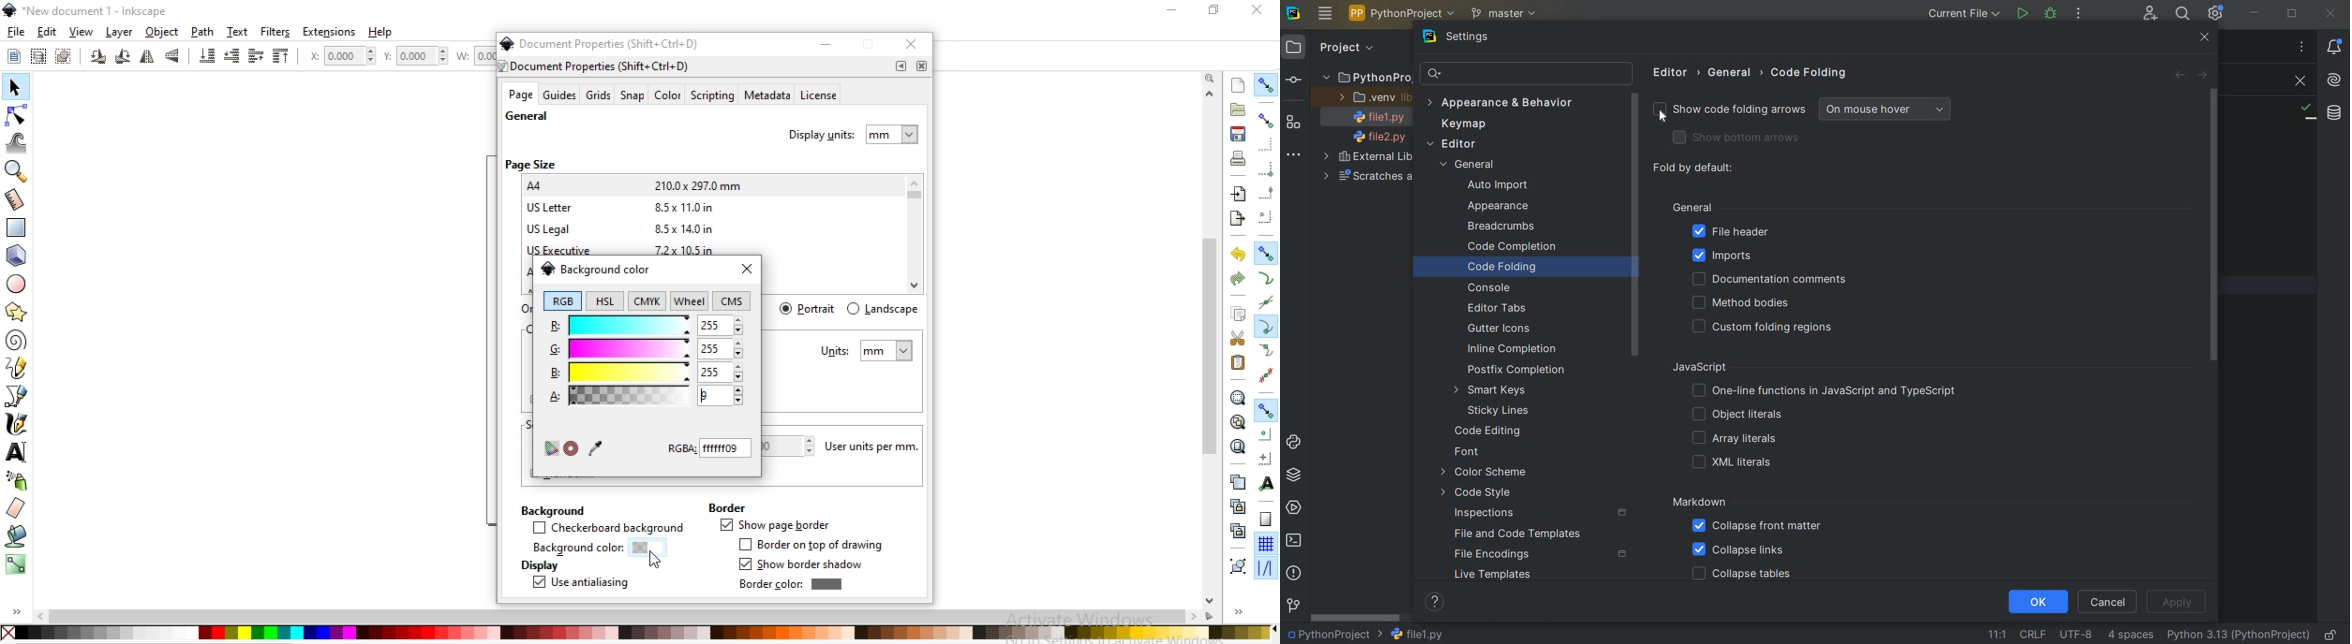  What do you see at coordinates (1728, 111) in the screenshot?
I see `SHOW CODE FOLDING ARROWS` at bounding box center [1728, 111].